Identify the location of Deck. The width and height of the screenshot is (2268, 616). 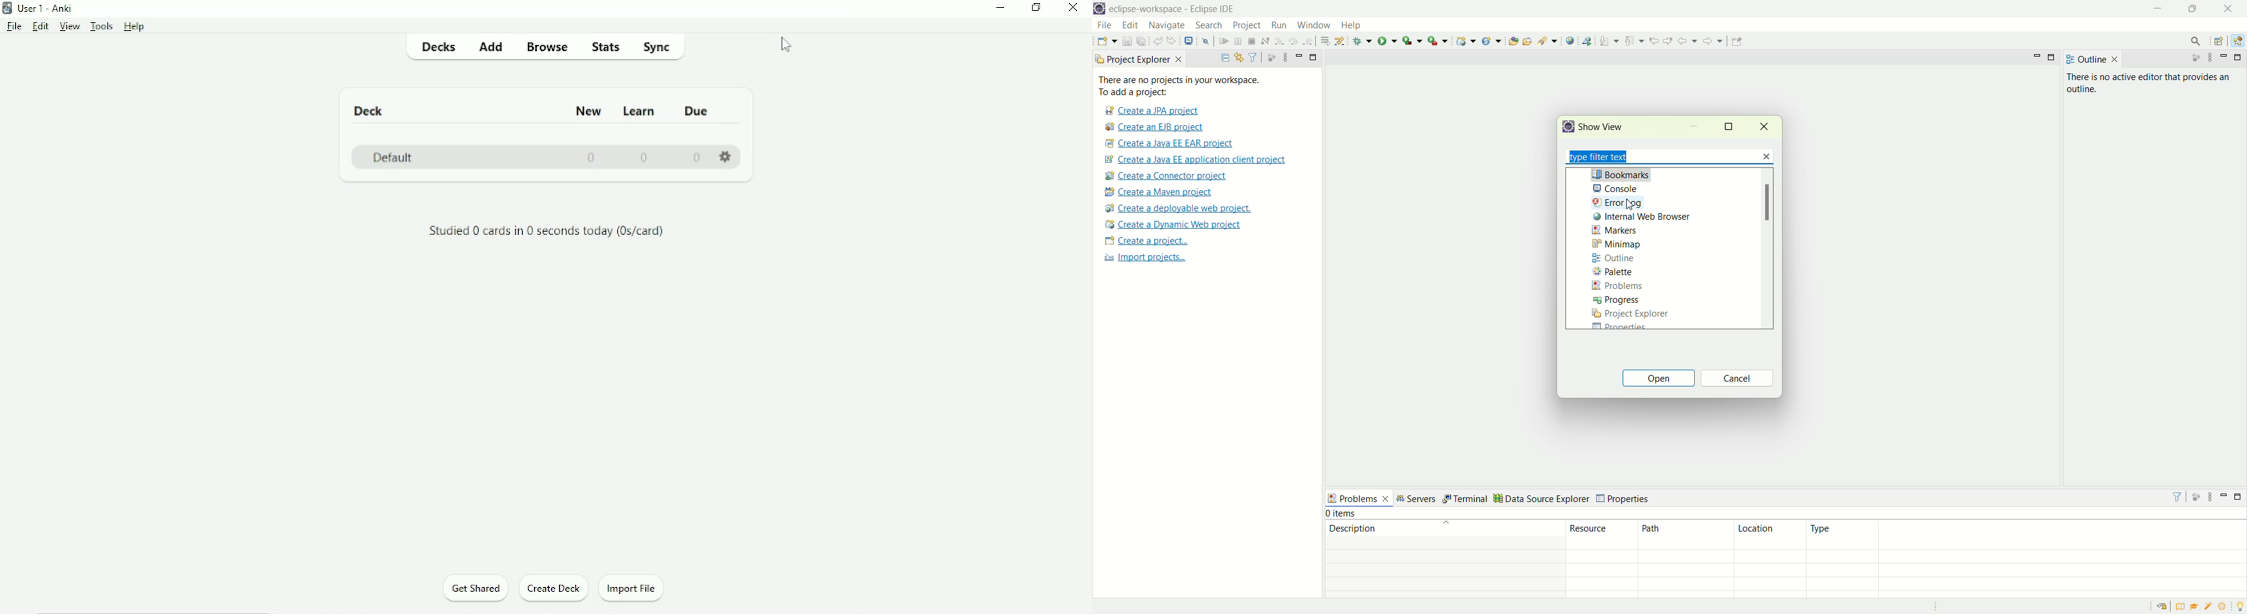
(372, 110).